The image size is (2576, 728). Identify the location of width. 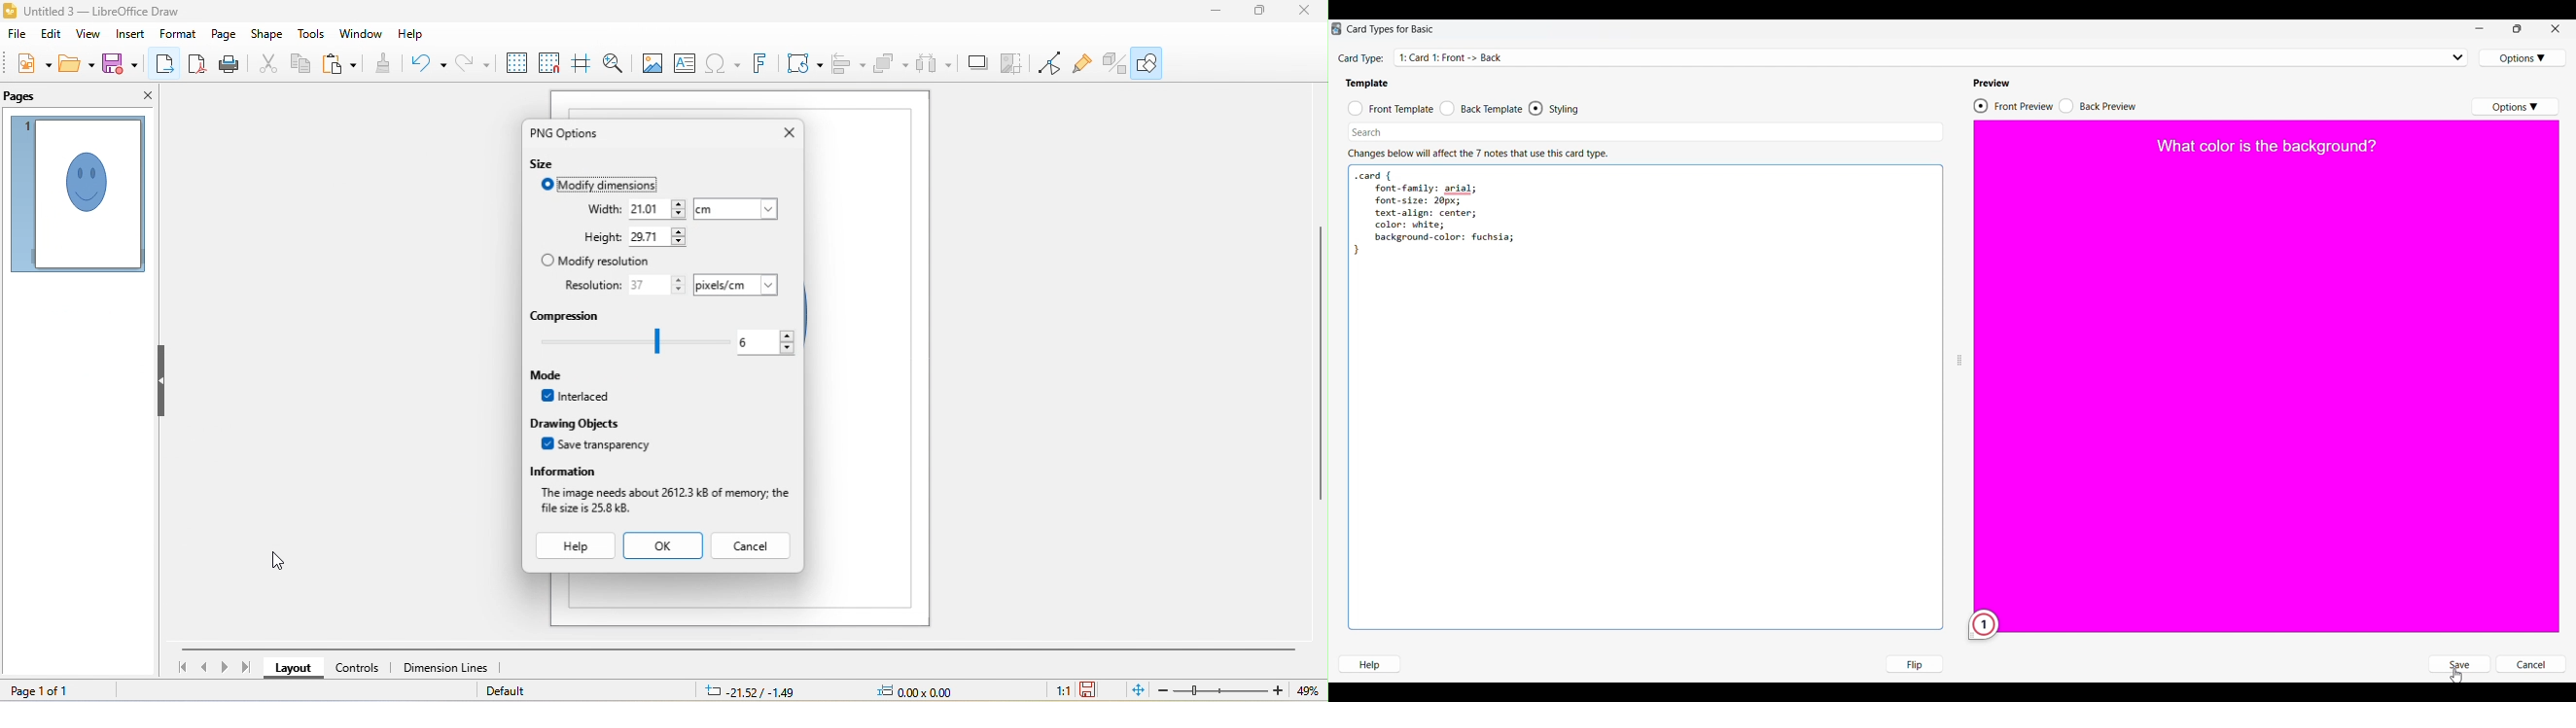
(606, 209).